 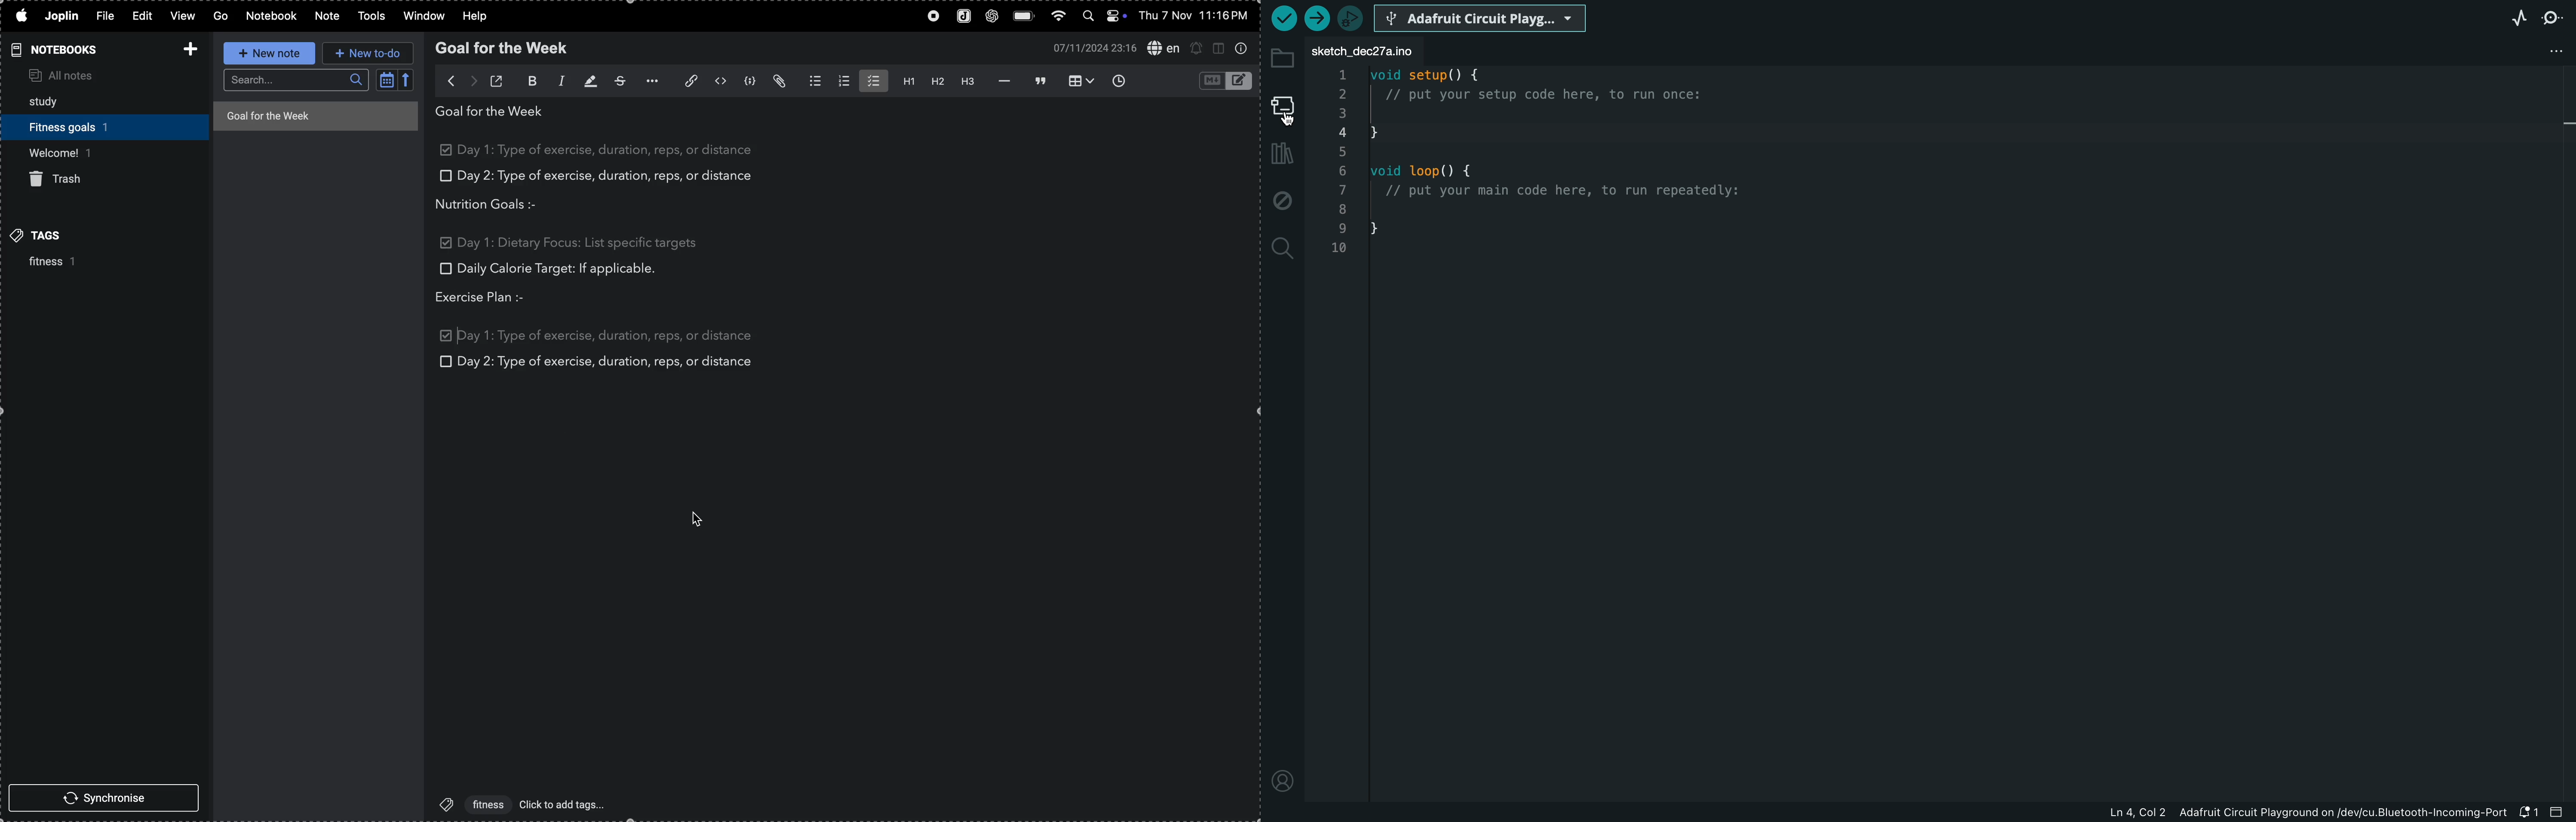 What do you see at coordinates (611, 176) in the screenshot?
I see ` day 2: type of exercise, duration, reps, or distance` at bounding box center [611, 176].